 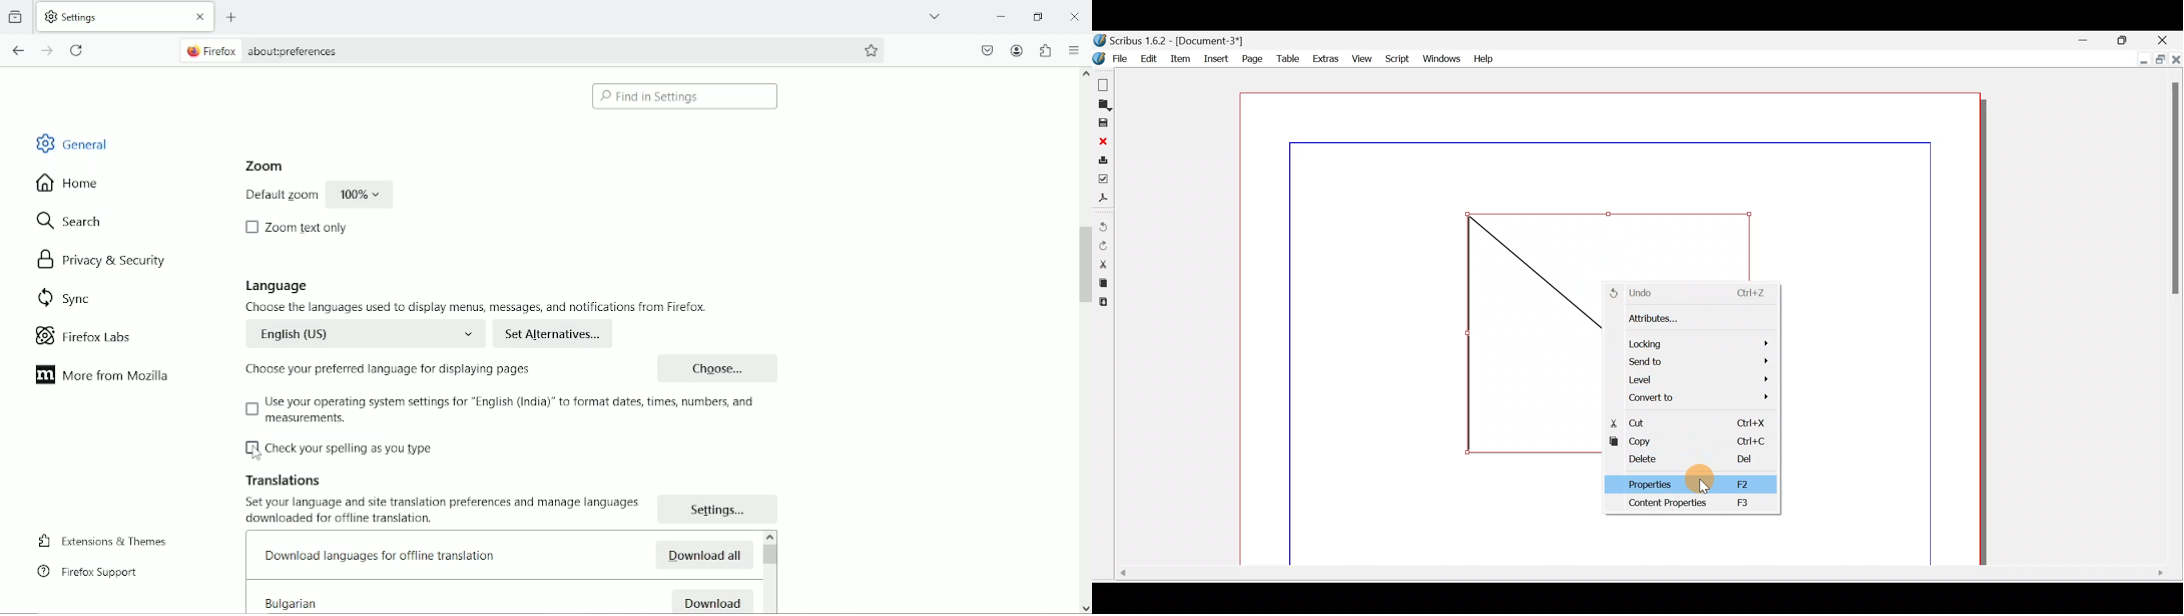 What do you see at coordinates (1103, 159) in the screenshot?
I see `Print` at bounding box center [1103, 159].